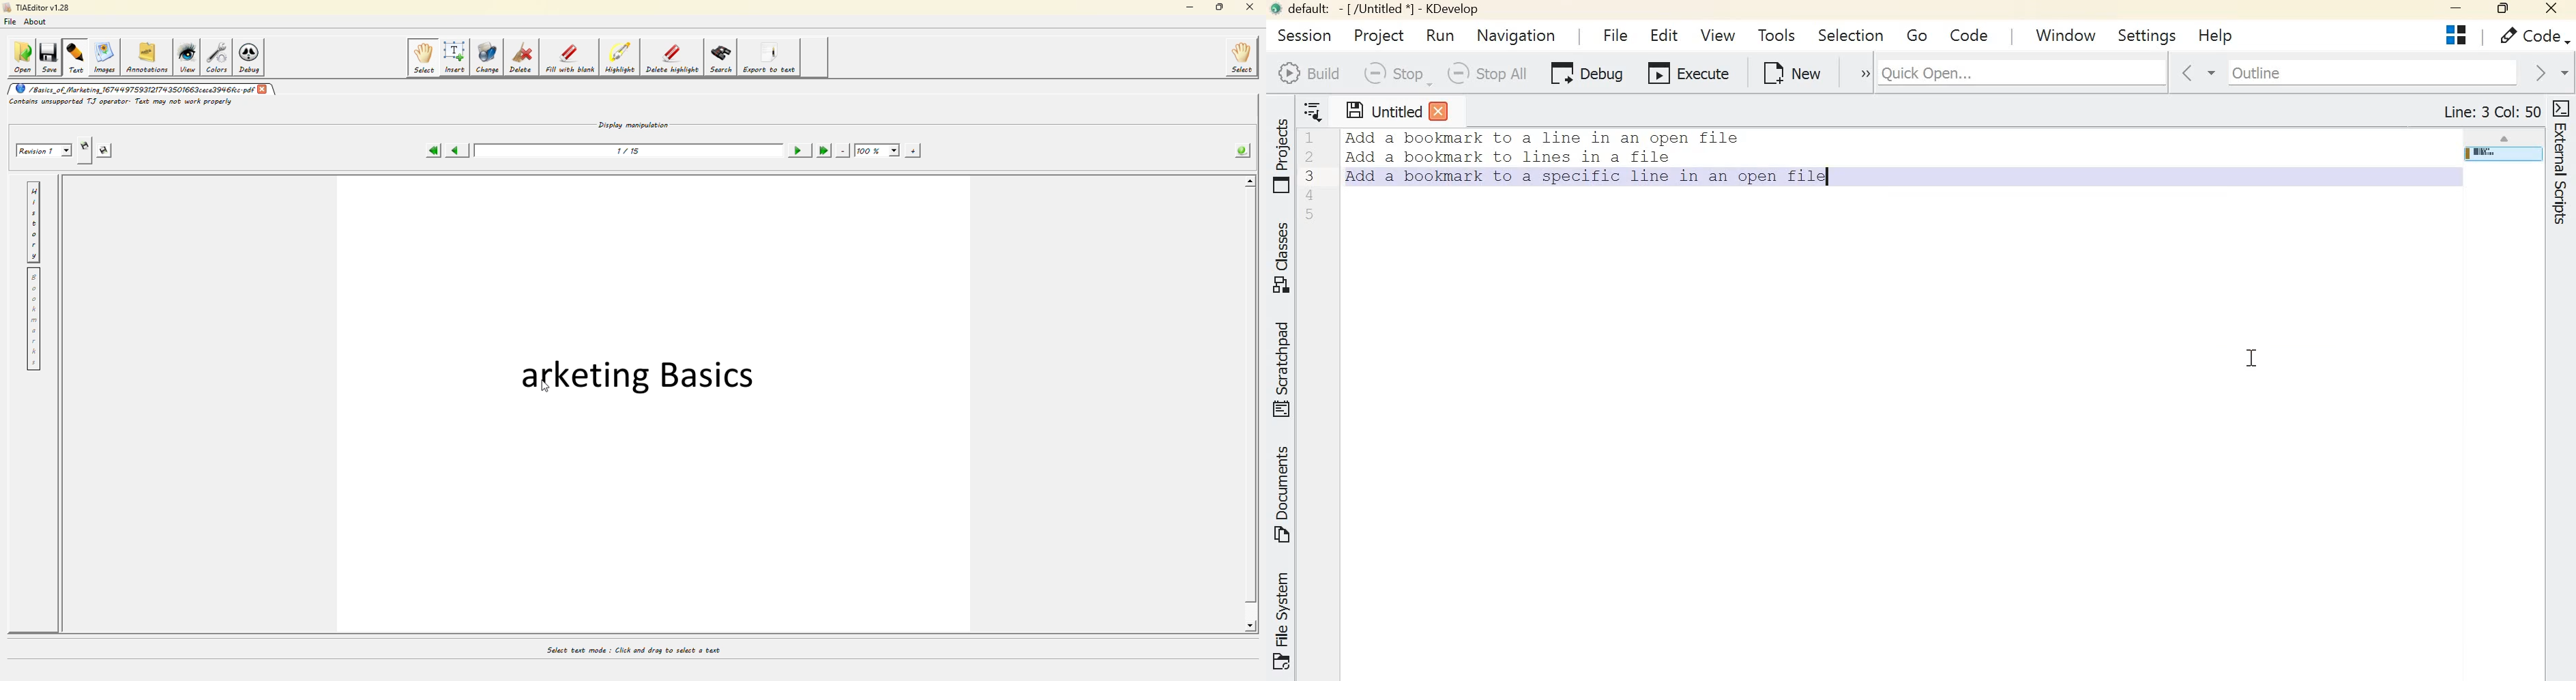 The image size is (2576, 700). I want to click on External scripts, so click(2563, 173).